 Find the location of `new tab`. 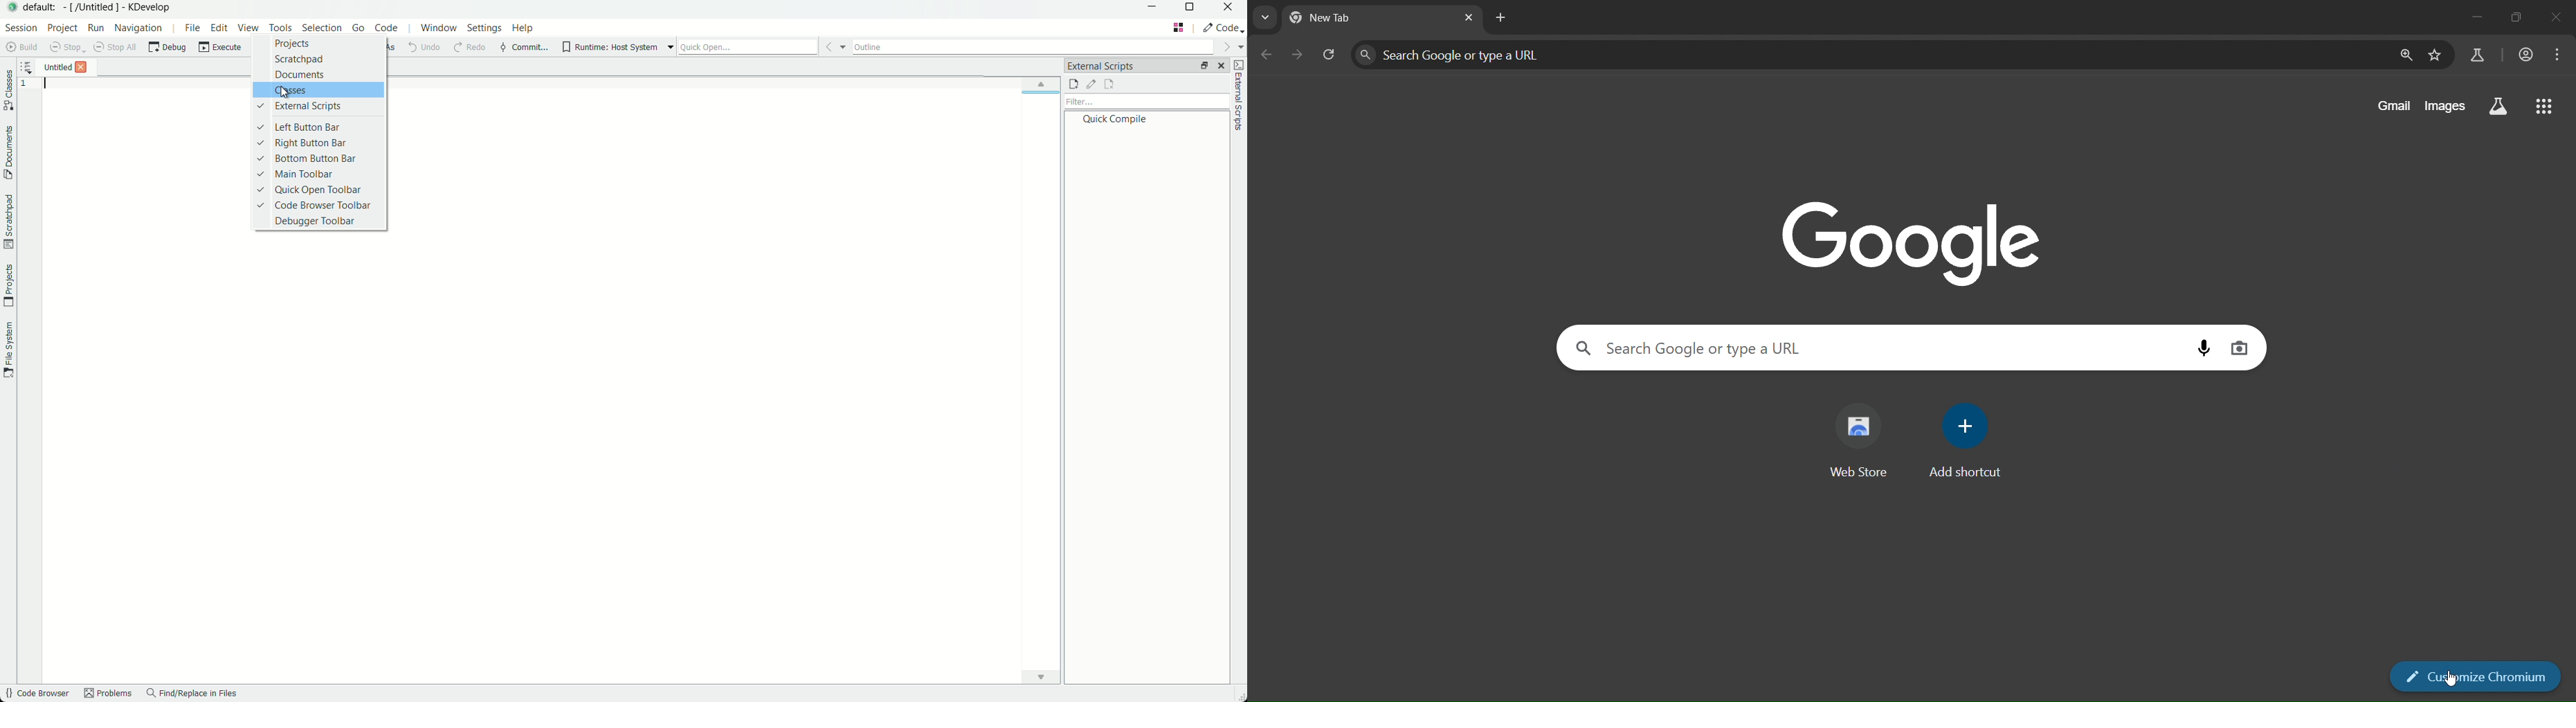

new tab is located at coordinates (1501, 18).